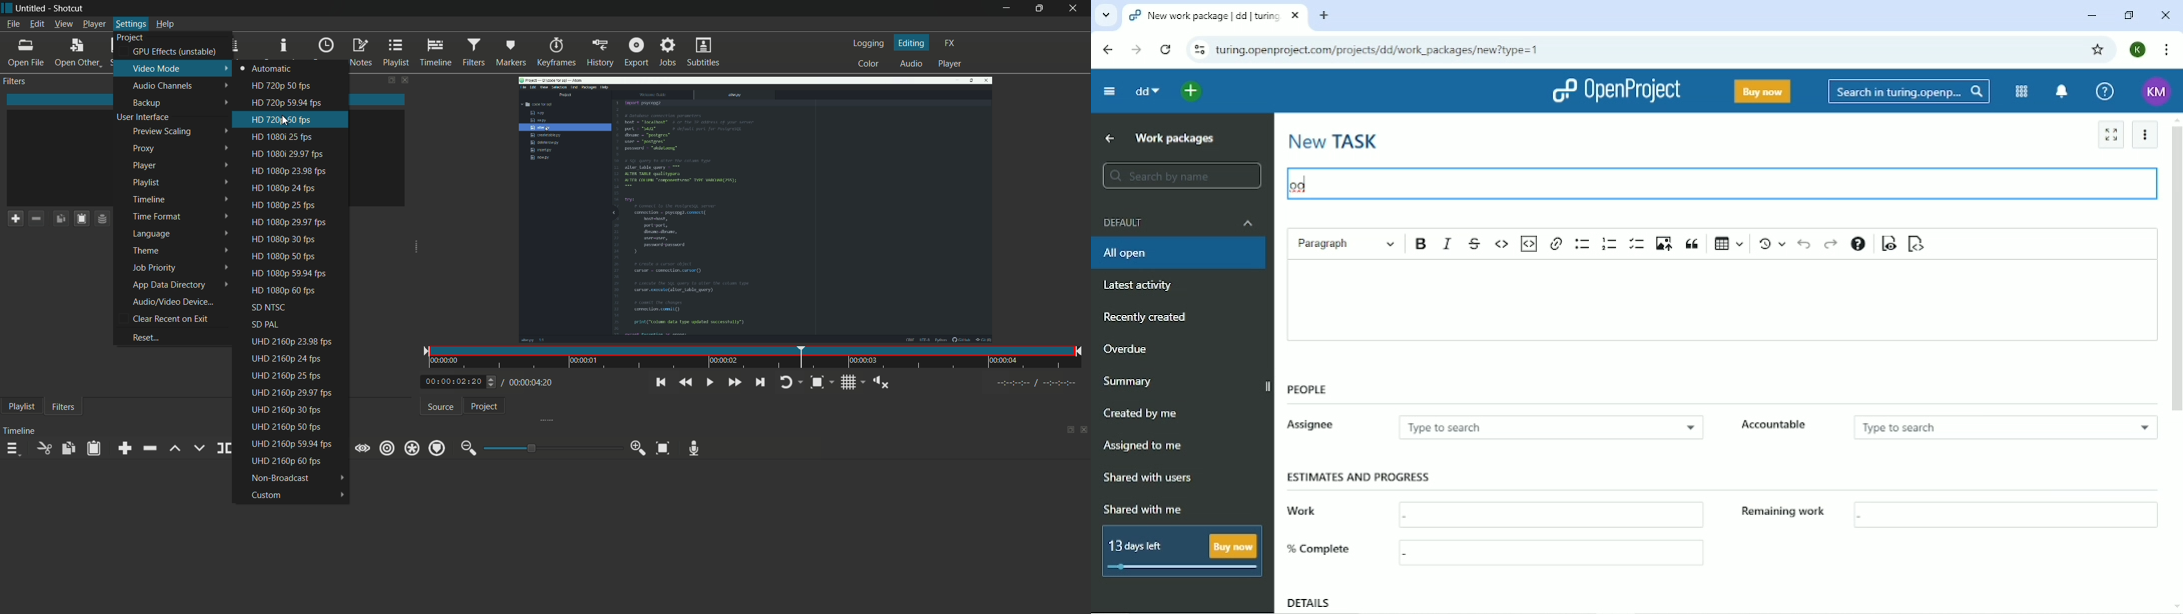  What do you see at coordinates (102, 218) in the screenshot?
I see `save filter set` at bounding box center [102, 218].